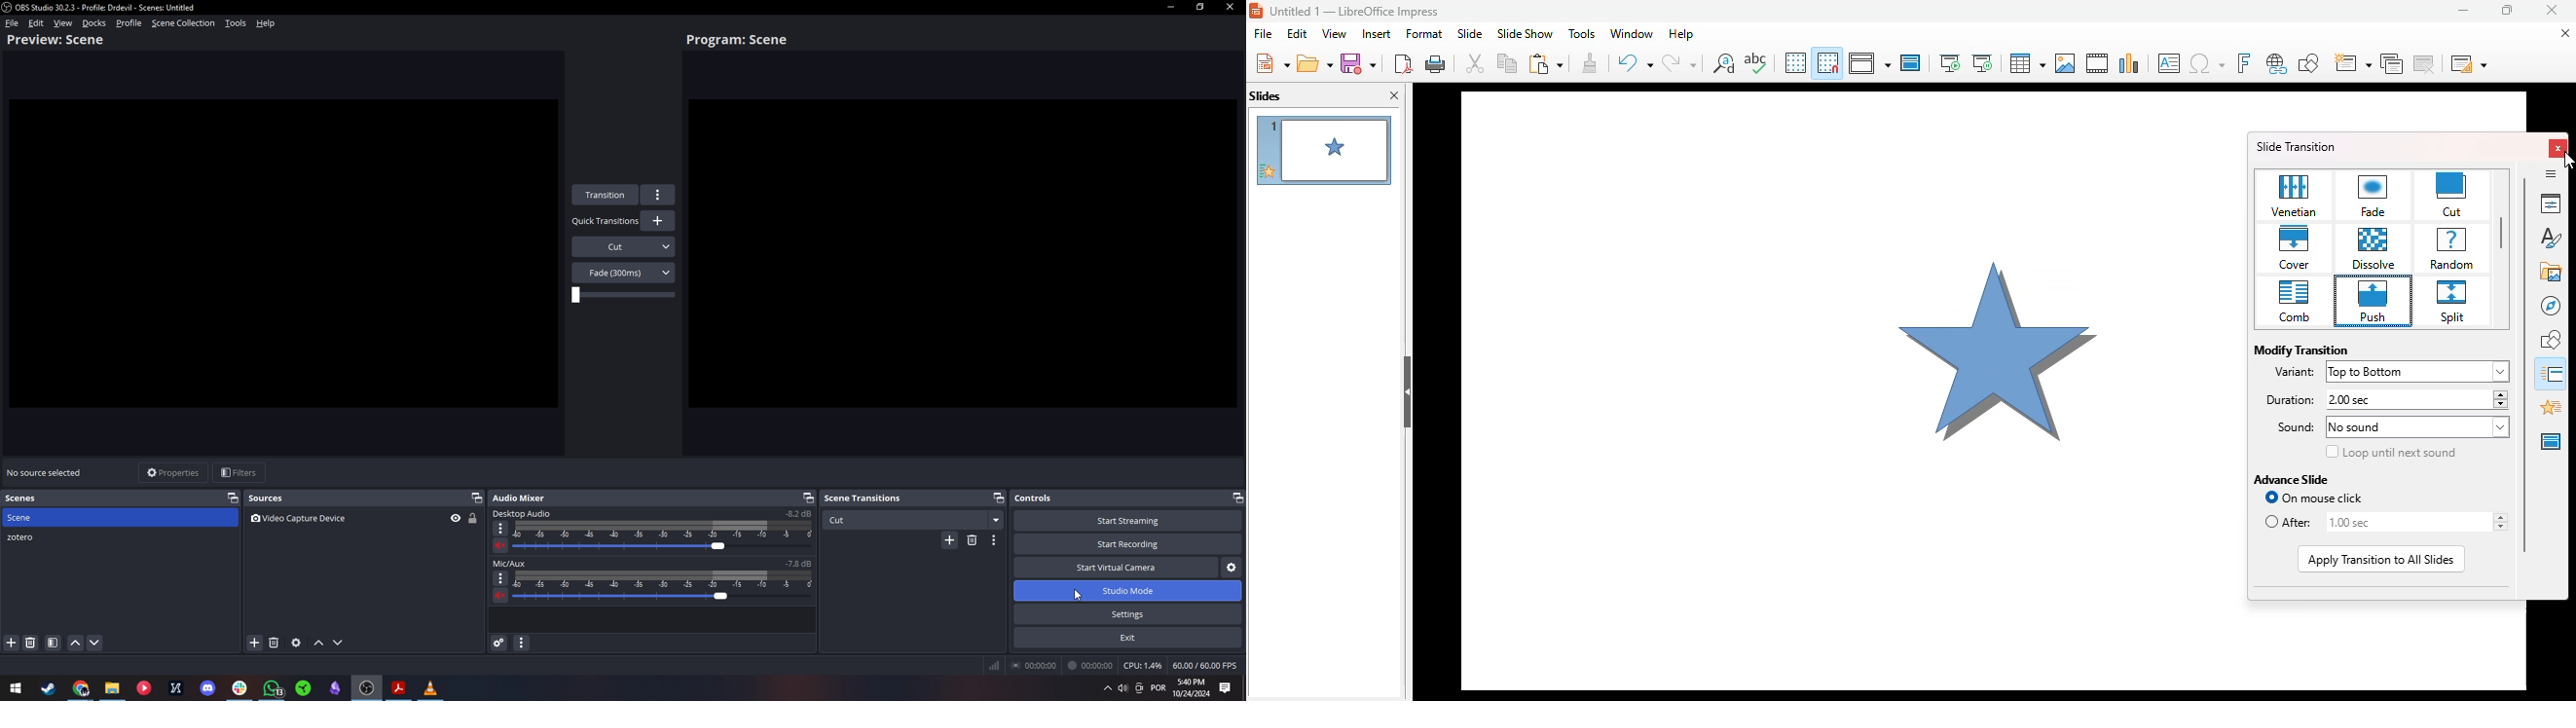 The width and height of the screenshot is (2576, 728). Describe the element at coordinates (2469, 63) in the screenshot. I see `slide layout` at that location.